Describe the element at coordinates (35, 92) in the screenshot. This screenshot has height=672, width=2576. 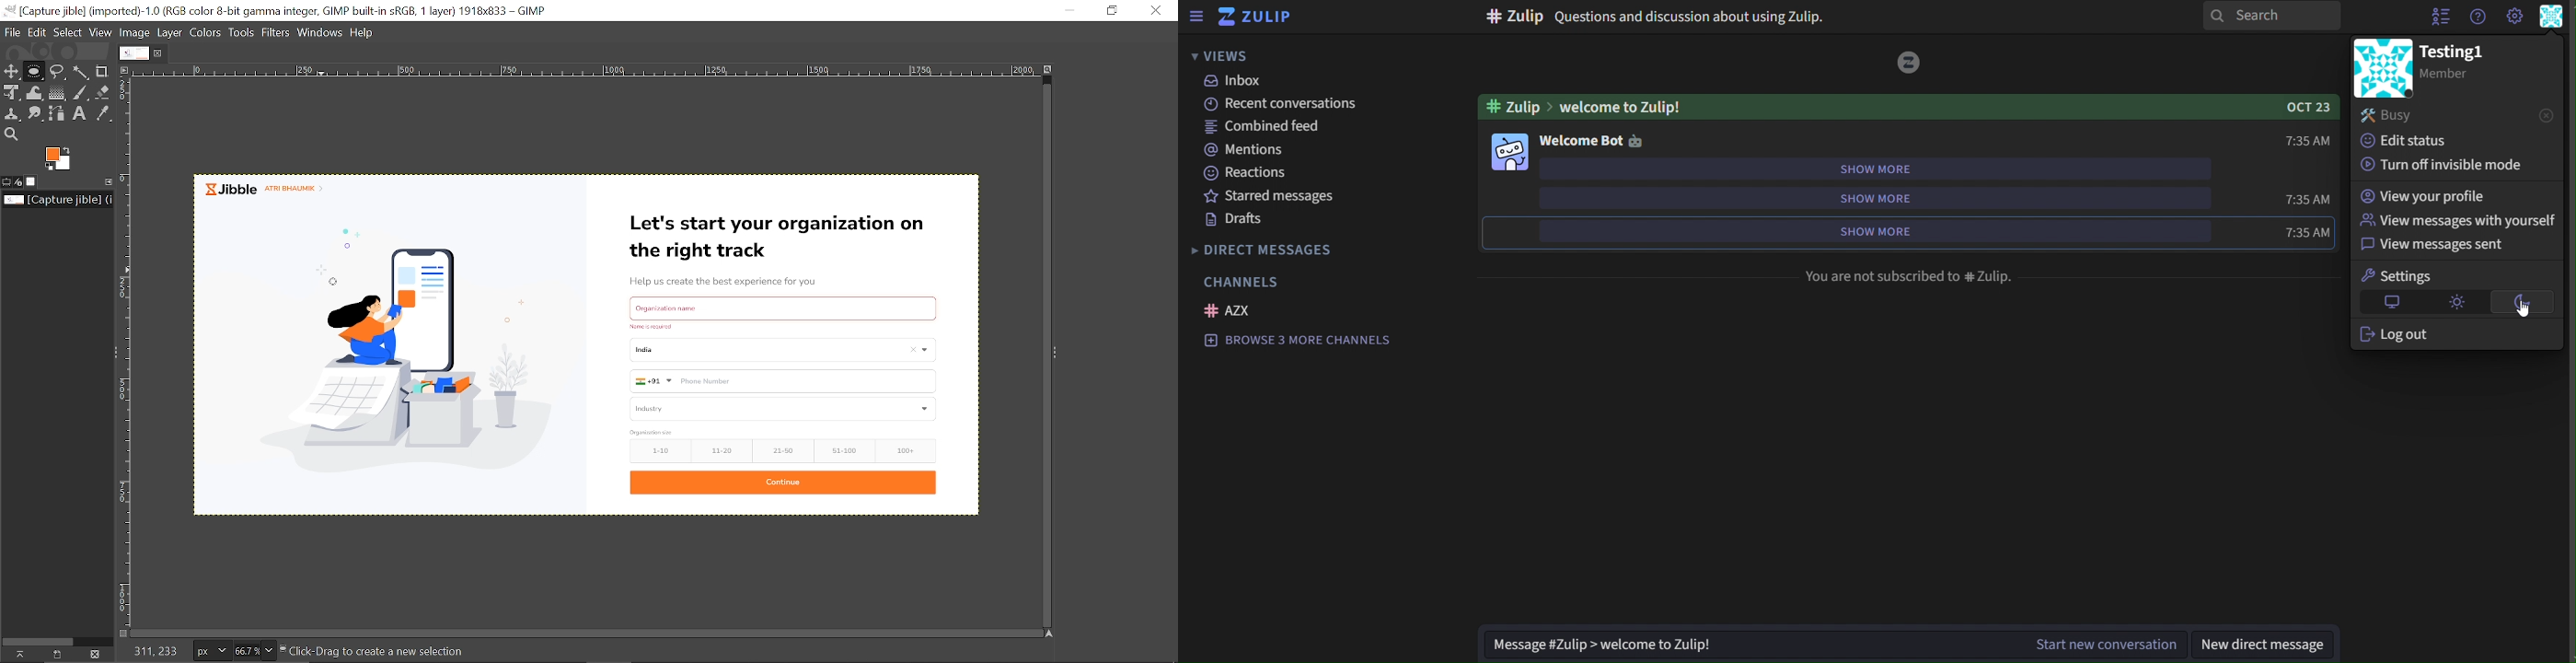
I see `Wrap tool` at that location.